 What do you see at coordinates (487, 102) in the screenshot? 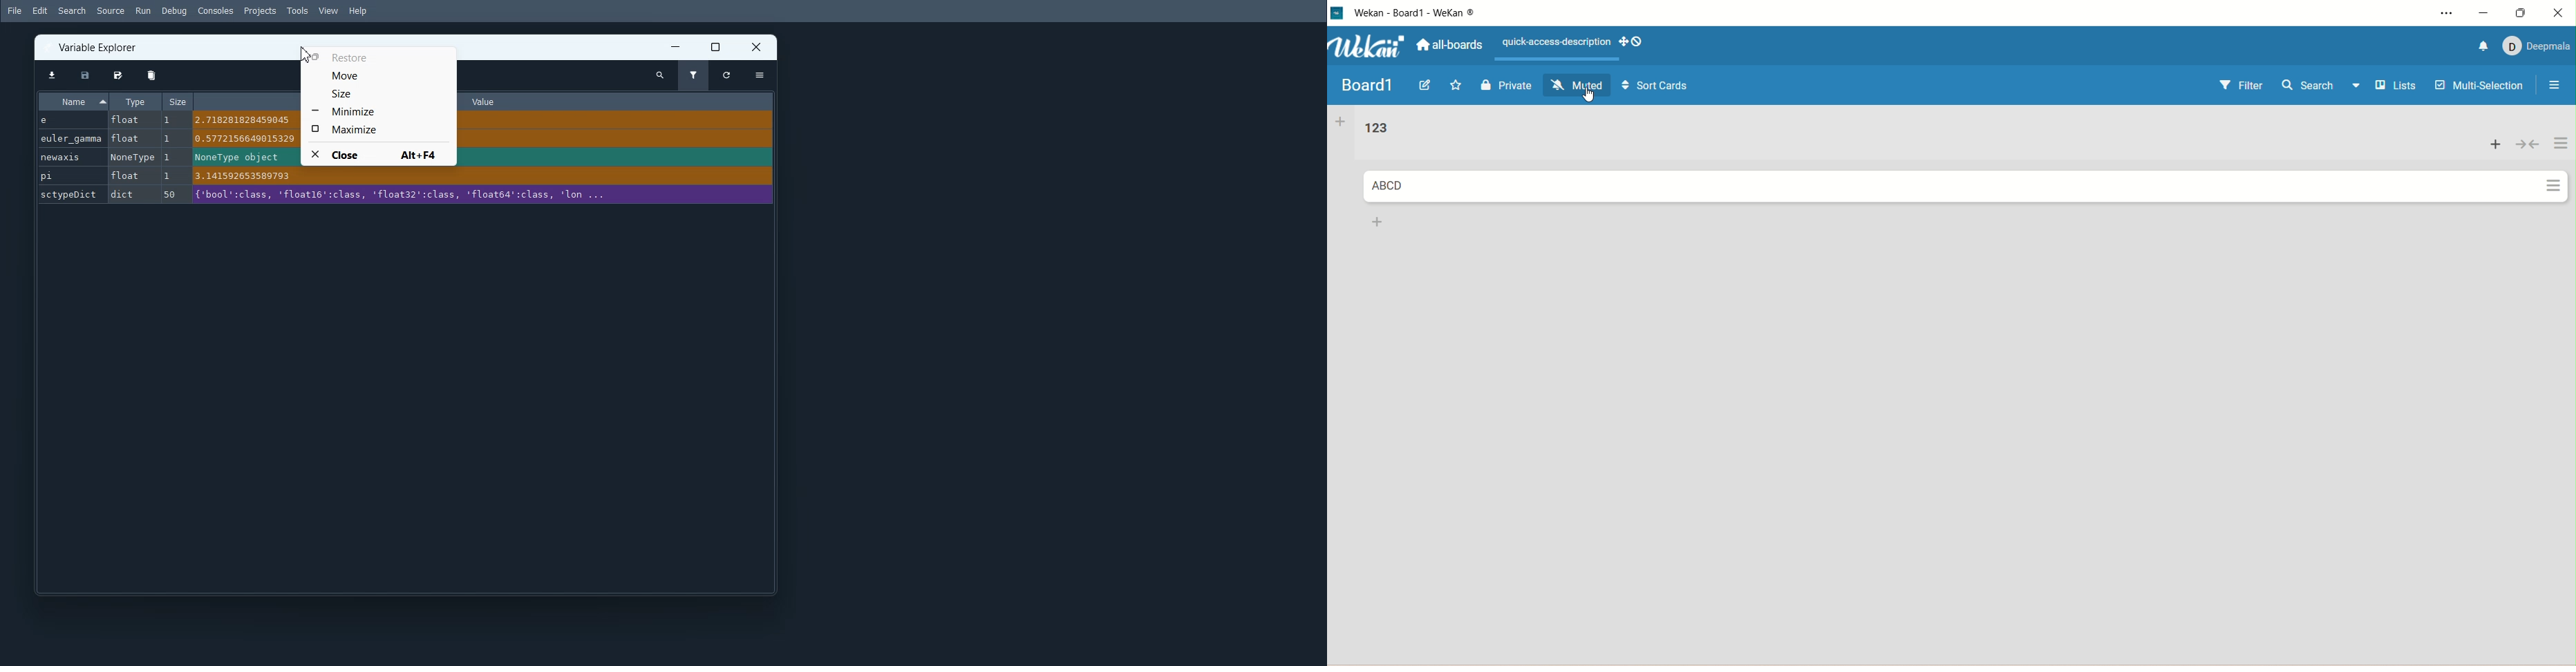
I see `Value` at bounding box center [487, 102].